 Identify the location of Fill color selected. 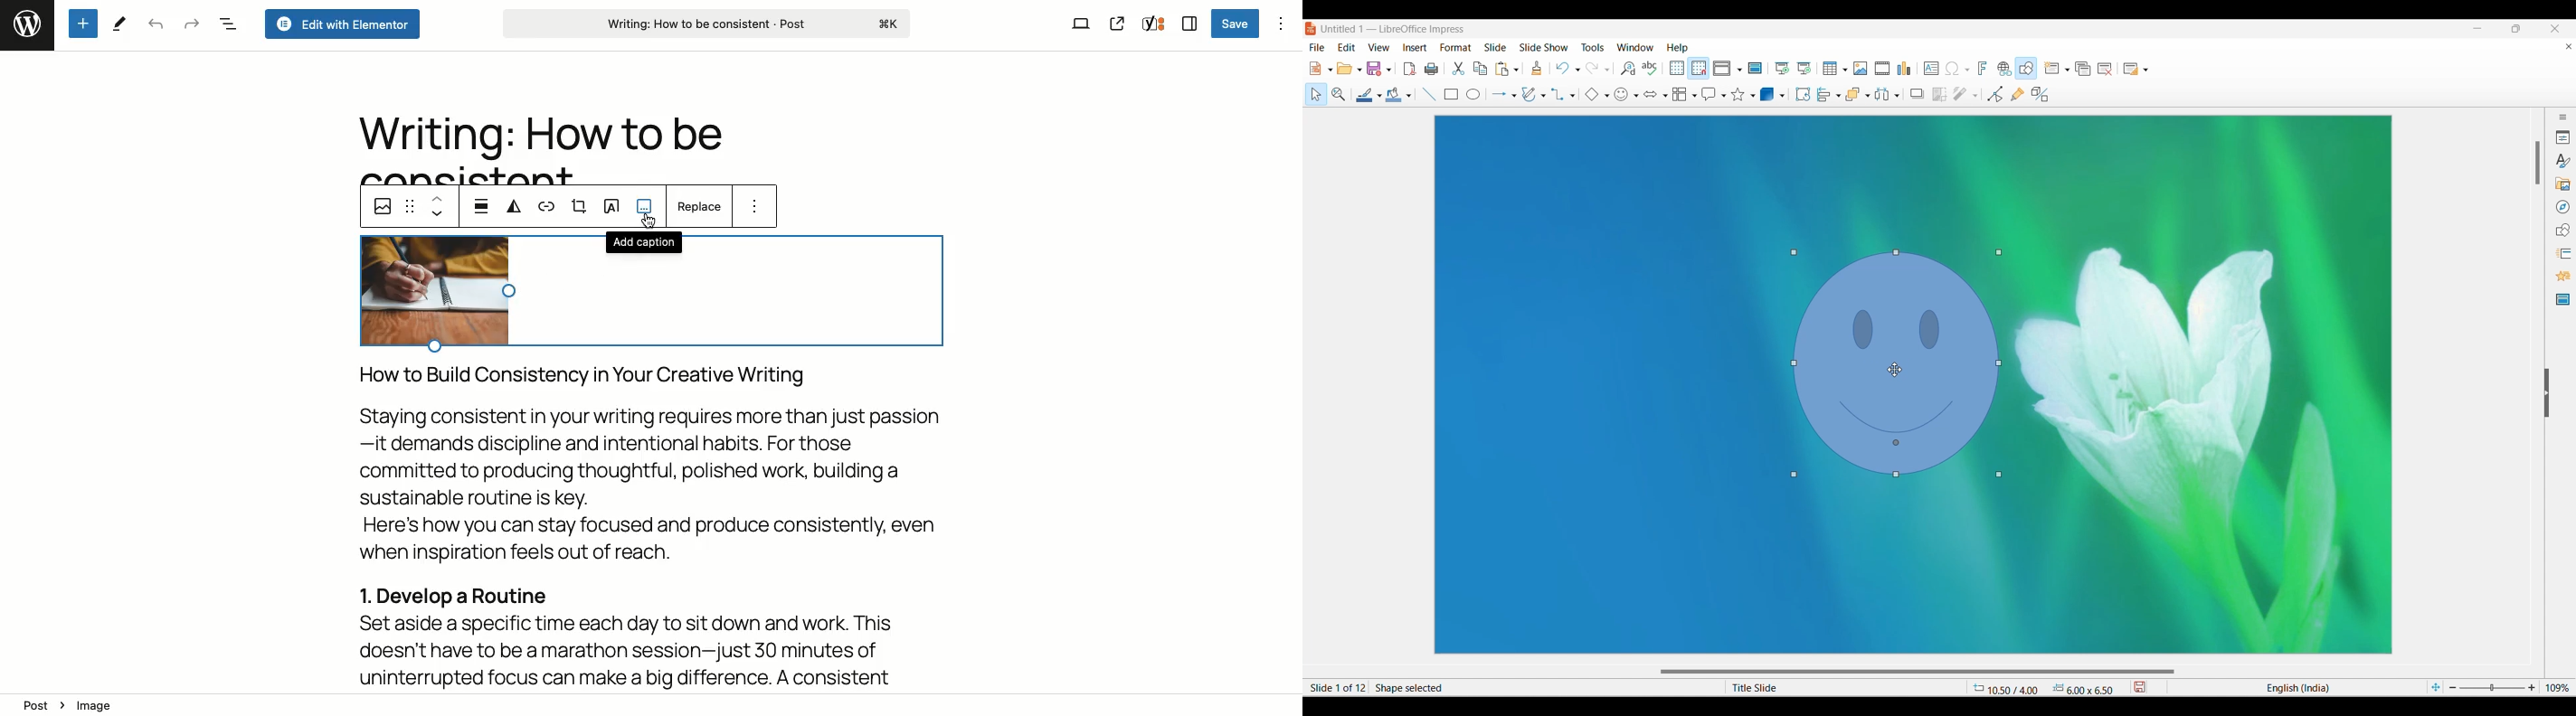
(1394, 95).